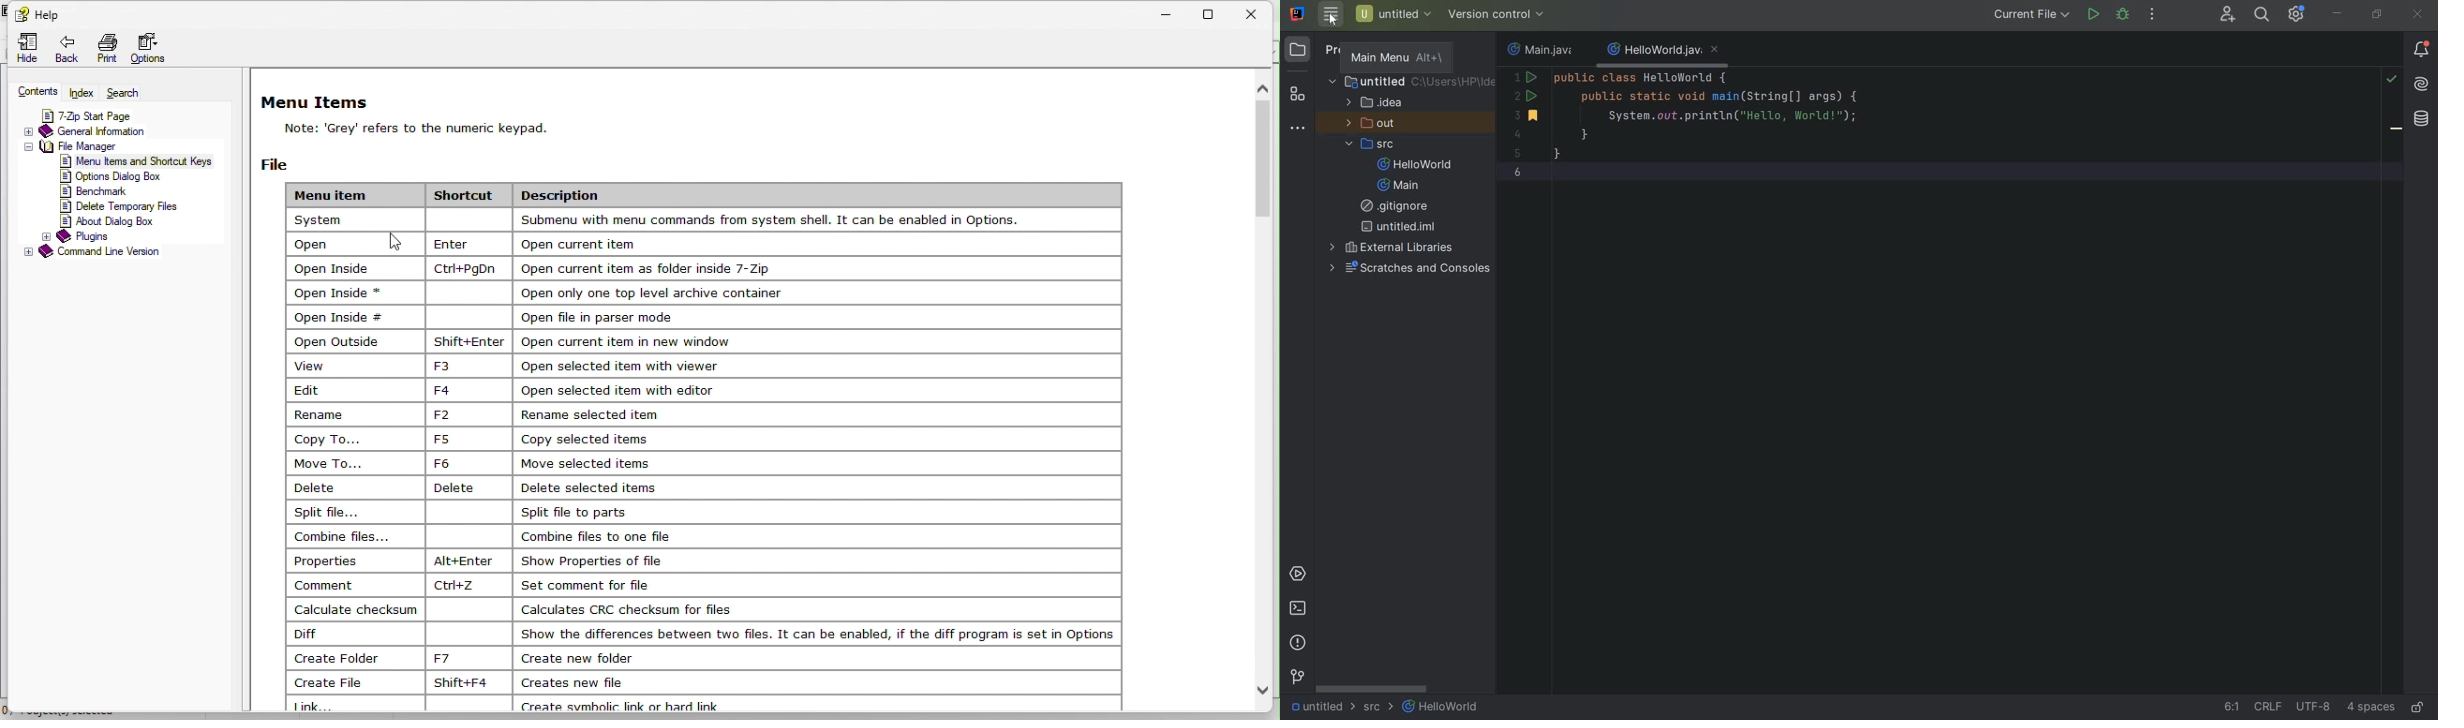 The image size is (2464, 728). I want to click on | Open Inside * 1 | Open only one top level archive container, so click(545, 292).